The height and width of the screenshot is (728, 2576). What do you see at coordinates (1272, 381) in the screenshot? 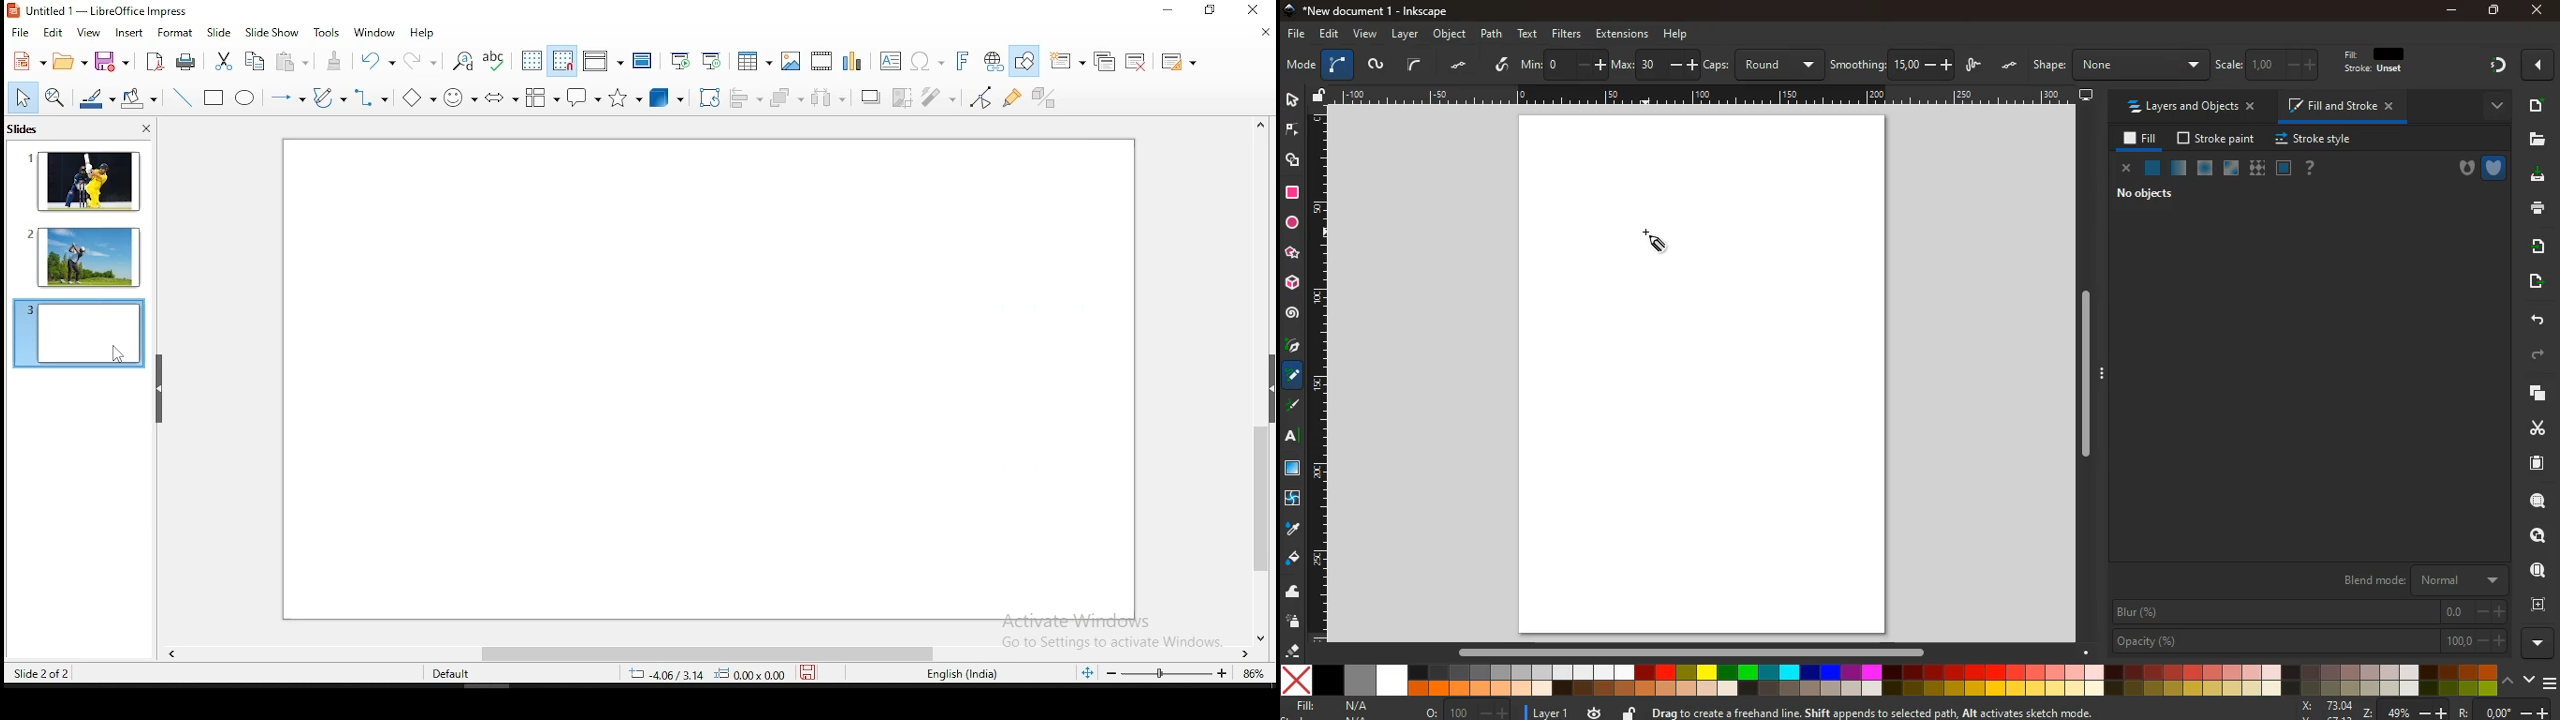
I see `hide` at bounding box center [1272, 381].